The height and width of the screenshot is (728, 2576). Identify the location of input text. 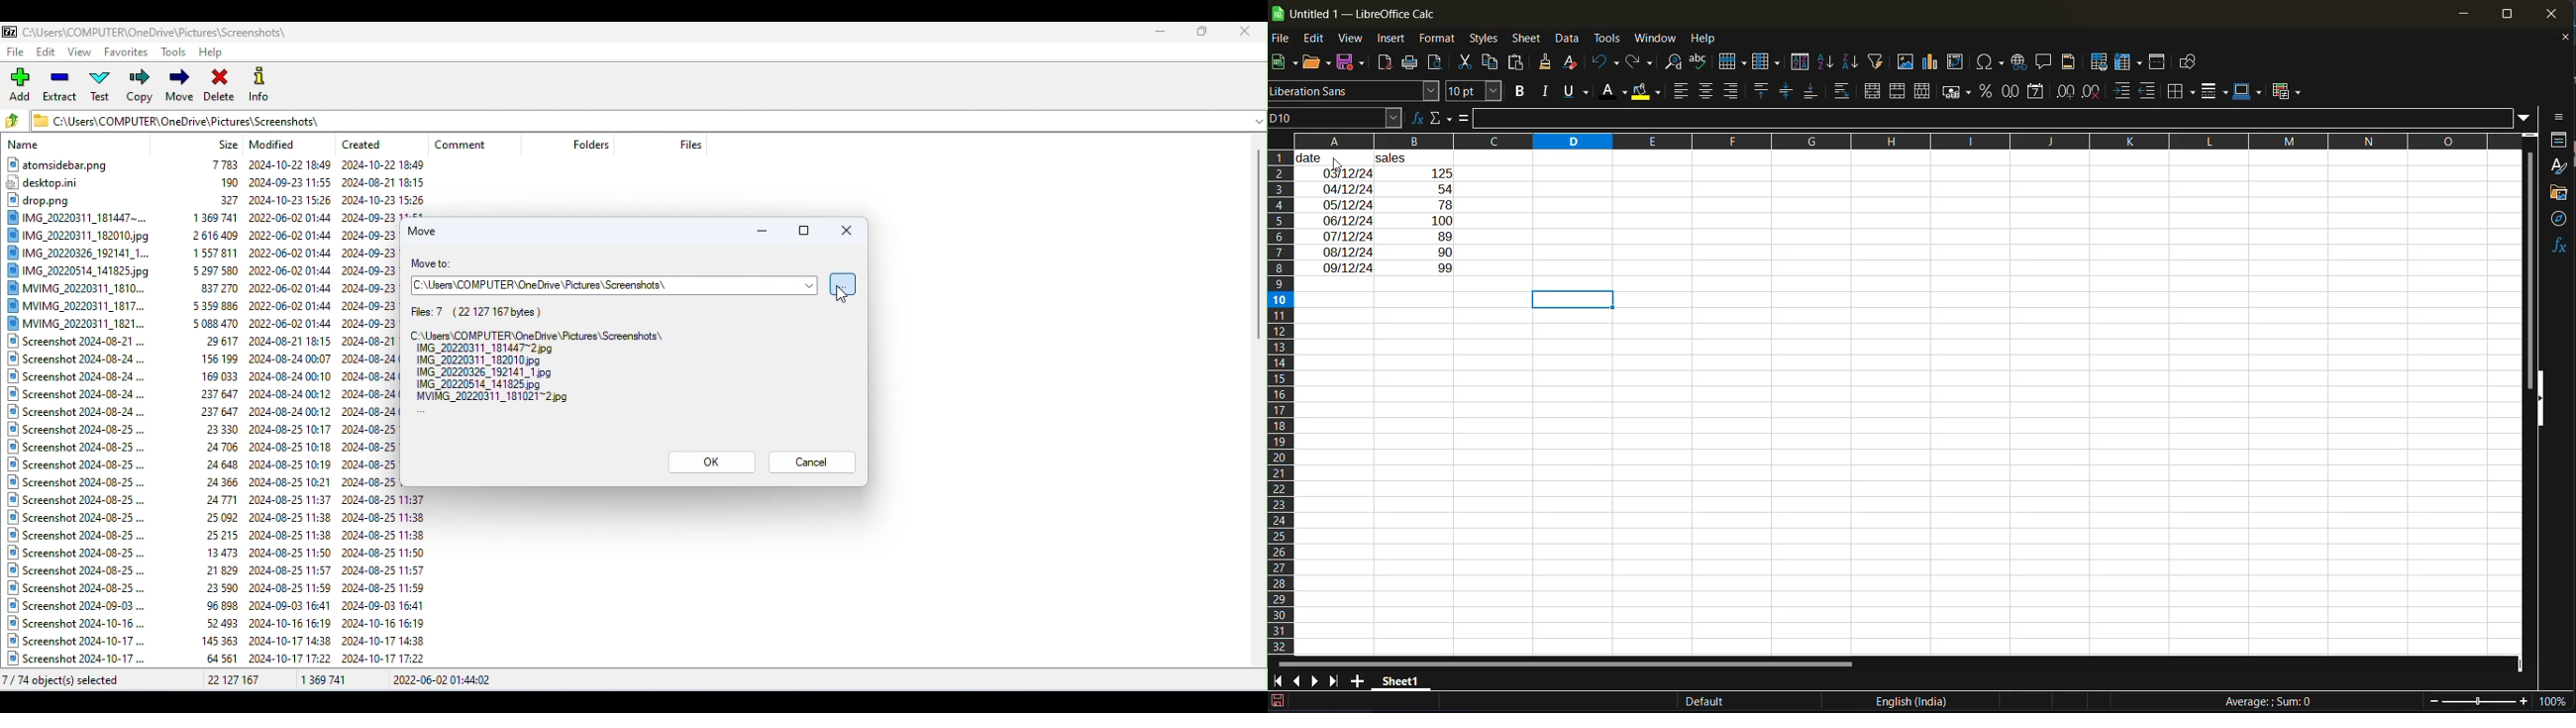
(1393, 220).